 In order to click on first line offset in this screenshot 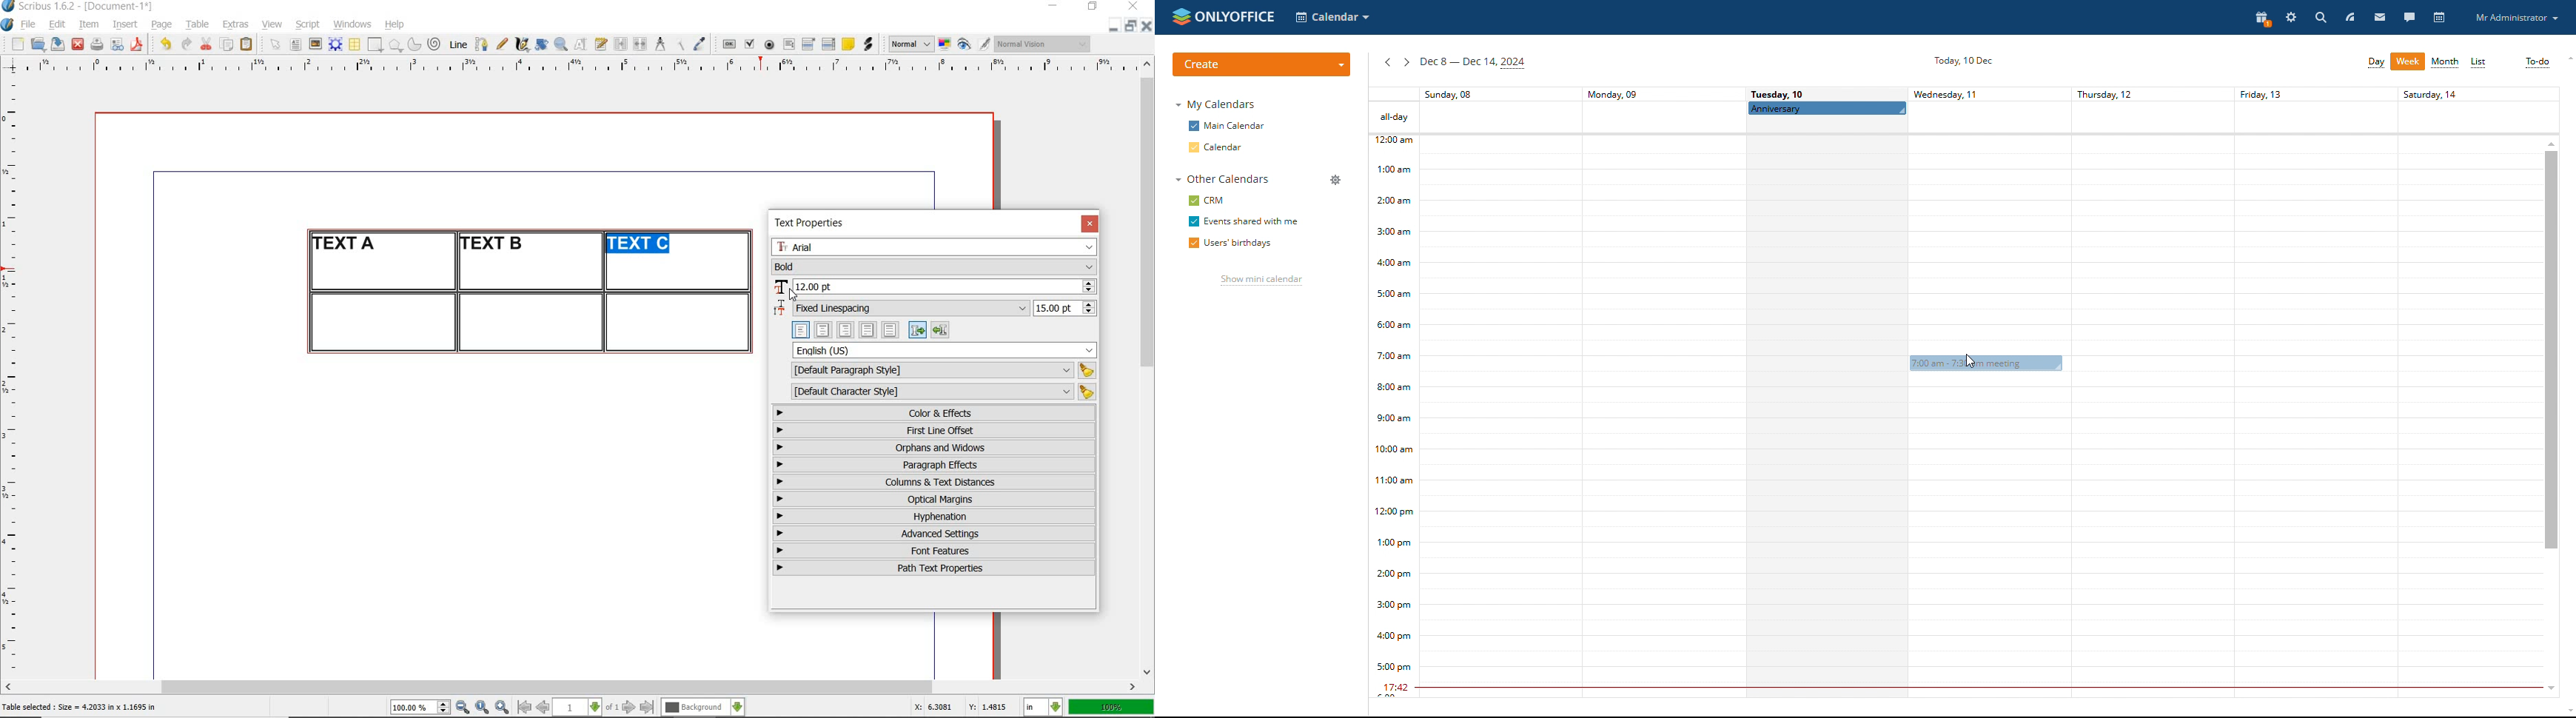, I will do `click(935, 431)`.